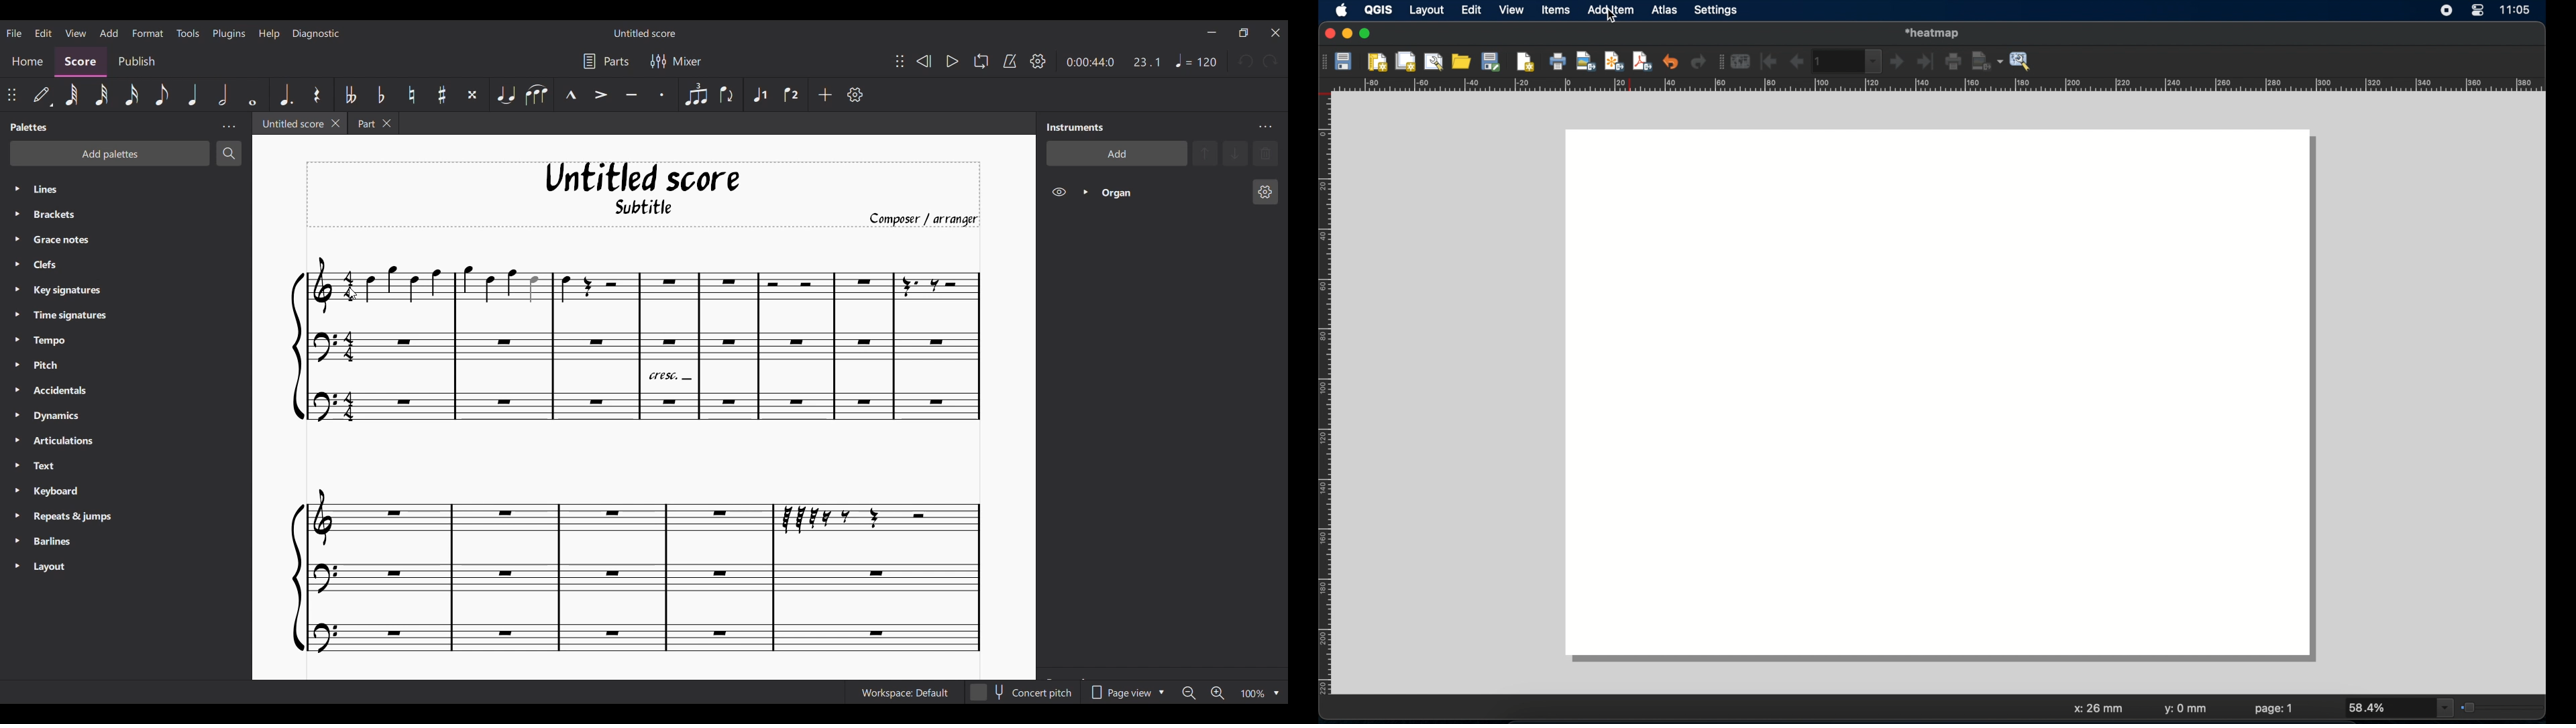 The image size is (2576, 728). Describe the element at coordinates (825, 95) in the screenshot. I see `Add` at that location.